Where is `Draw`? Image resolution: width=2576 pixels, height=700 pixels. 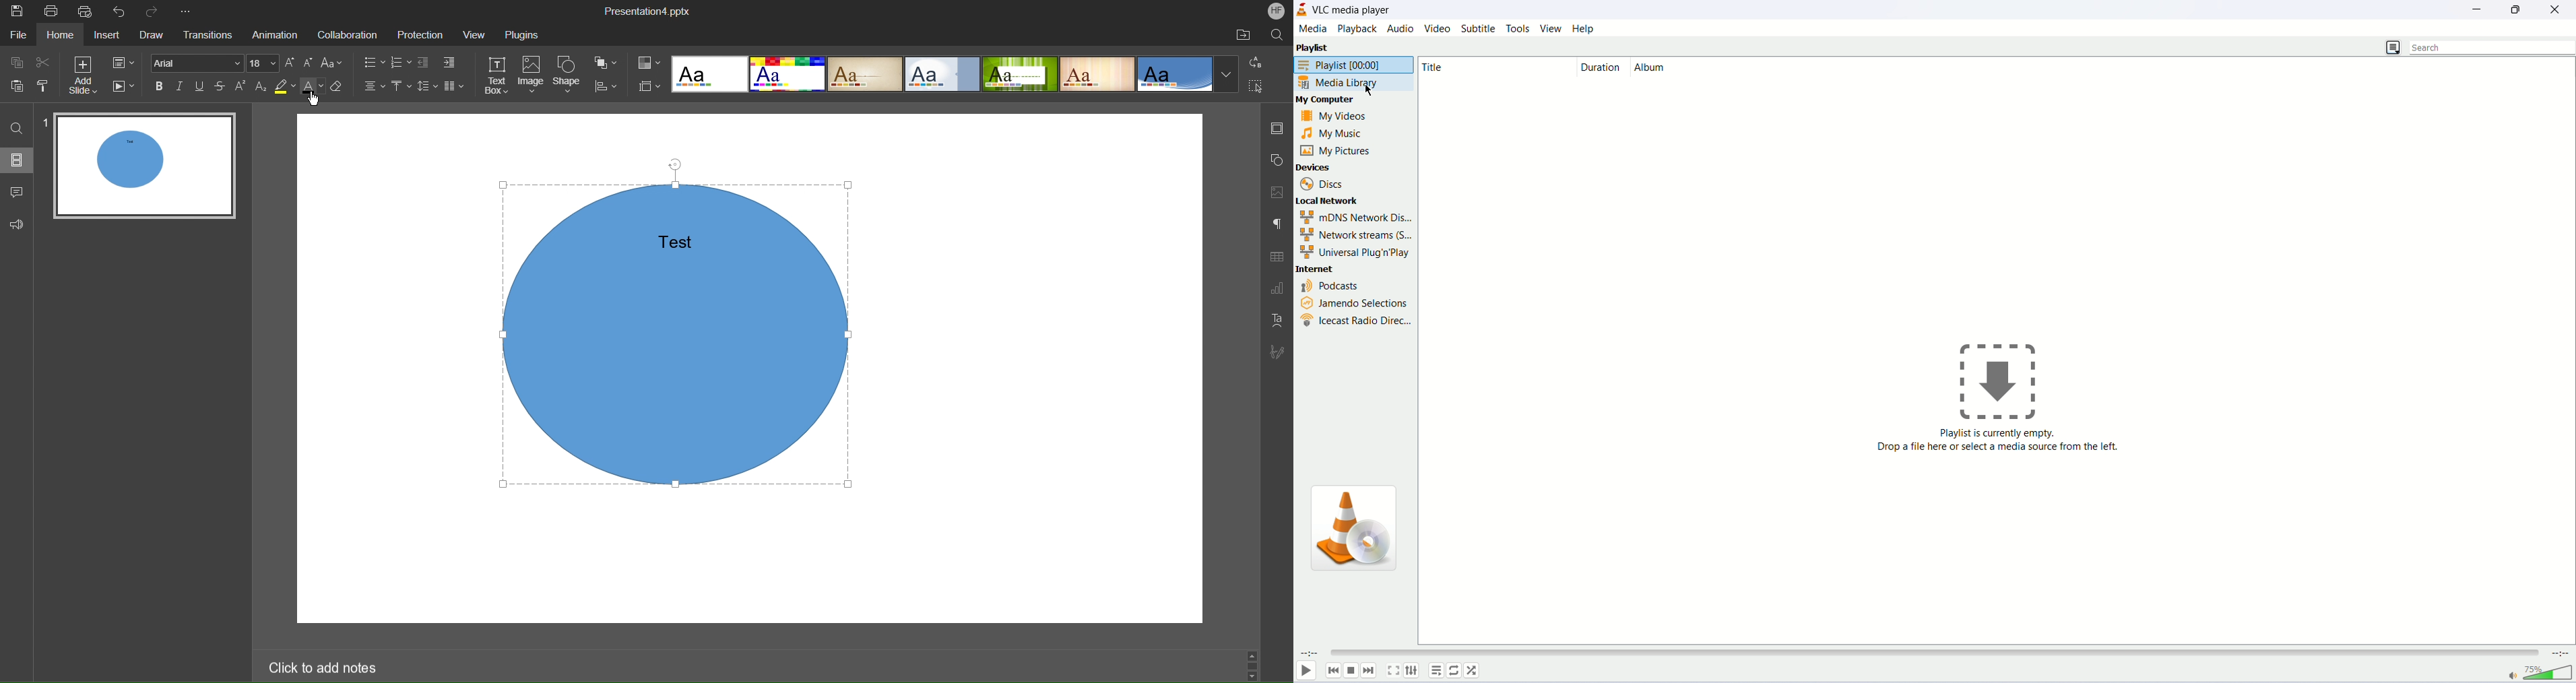 Draw is located at coordinates (154, 34).